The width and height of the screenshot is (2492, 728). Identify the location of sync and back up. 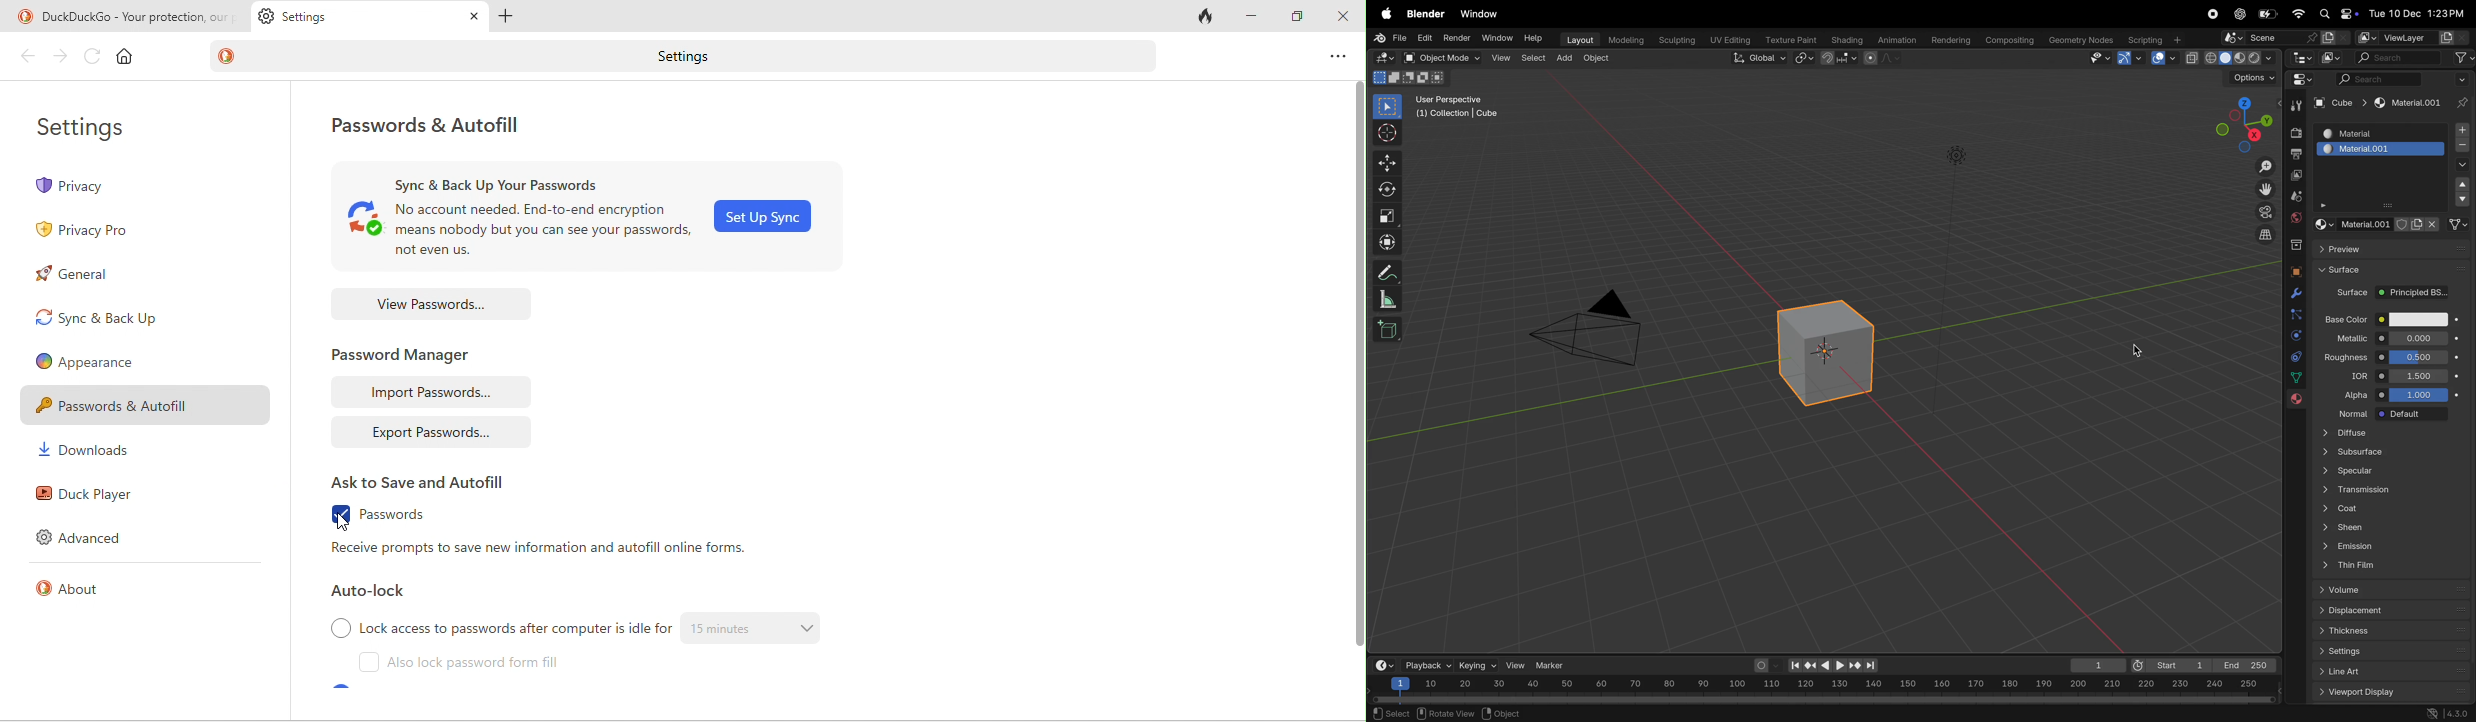
(97, 323).